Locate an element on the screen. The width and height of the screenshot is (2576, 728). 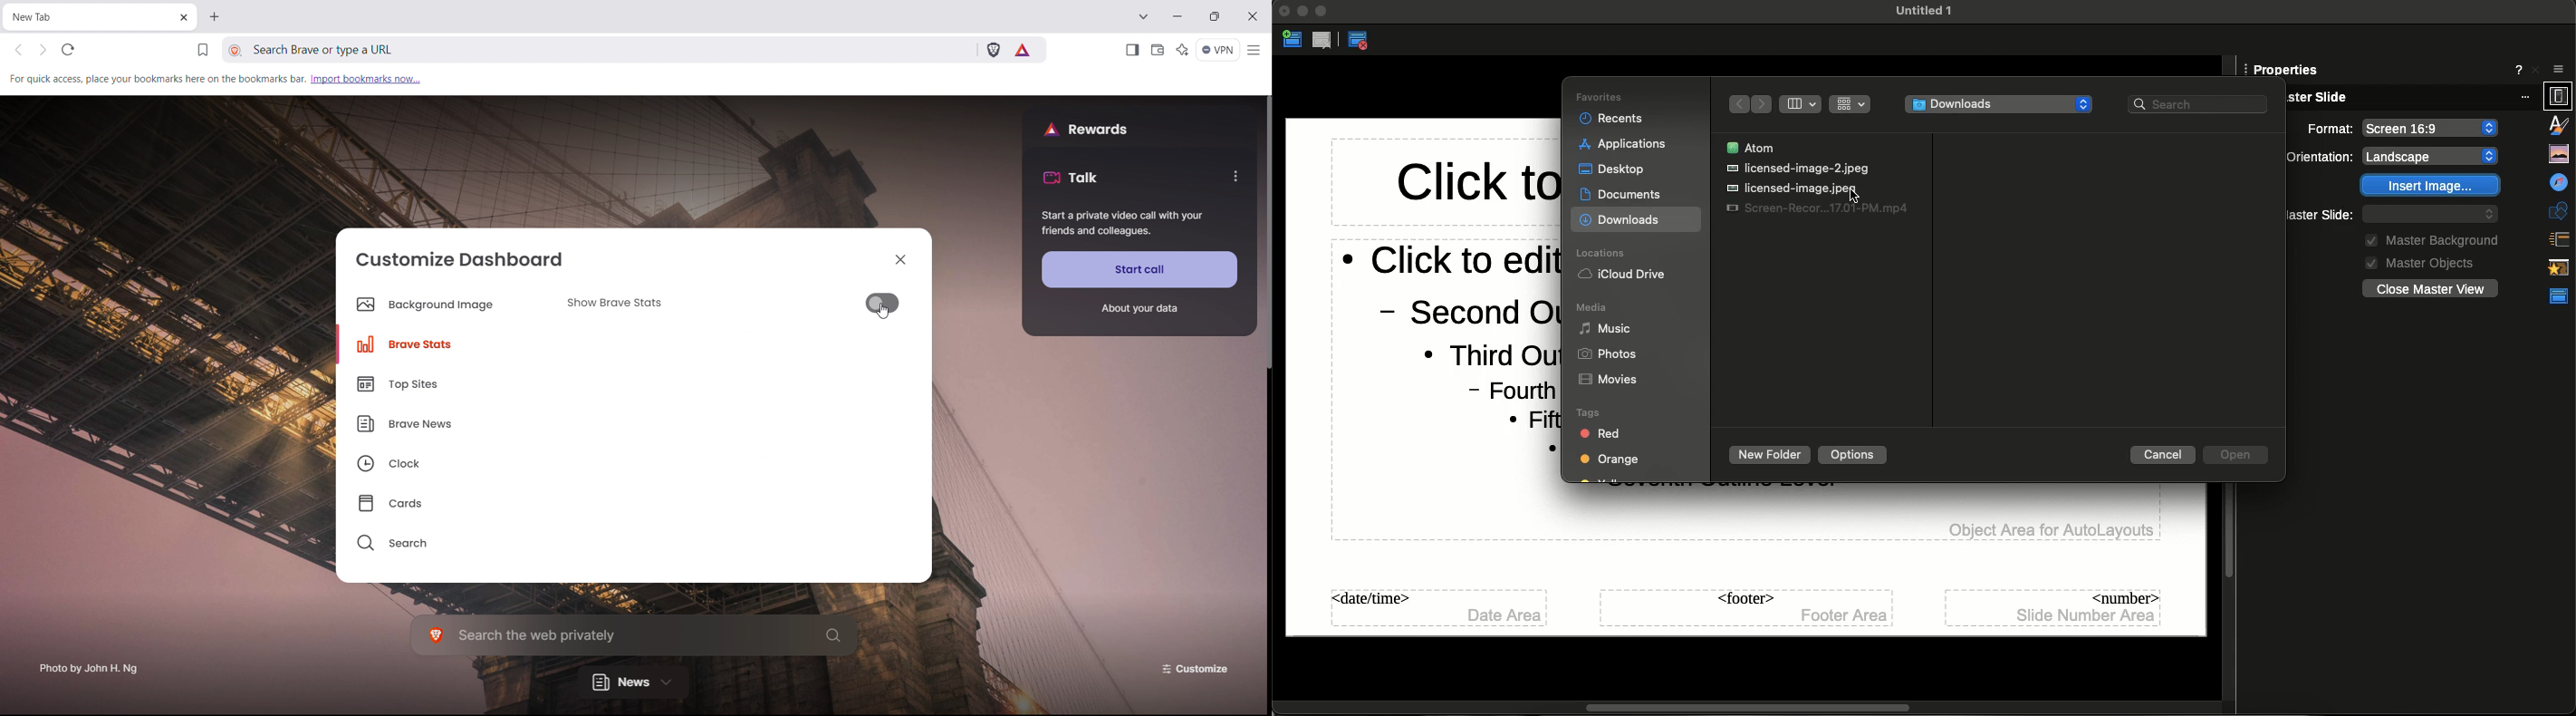
File address - downloads is located at coordinates (1999, 103).